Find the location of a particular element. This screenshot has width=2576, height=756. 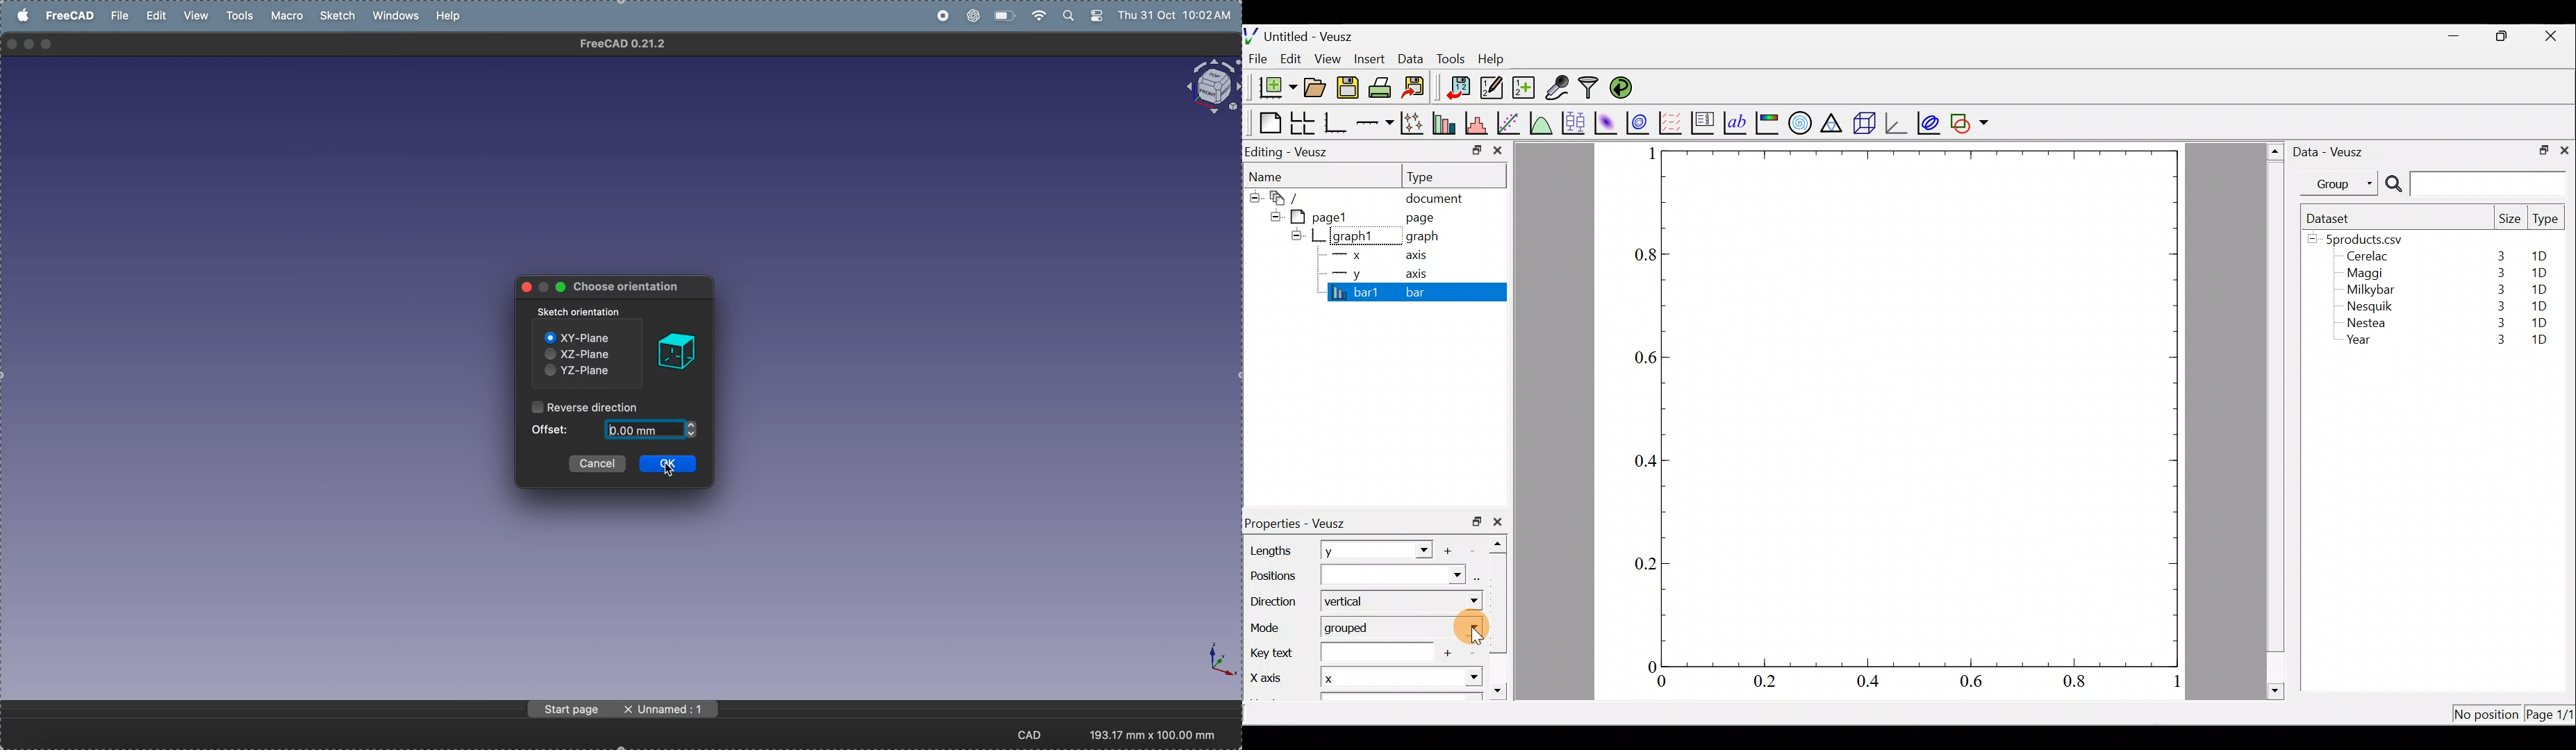

close is located at coordinates (528, 287).